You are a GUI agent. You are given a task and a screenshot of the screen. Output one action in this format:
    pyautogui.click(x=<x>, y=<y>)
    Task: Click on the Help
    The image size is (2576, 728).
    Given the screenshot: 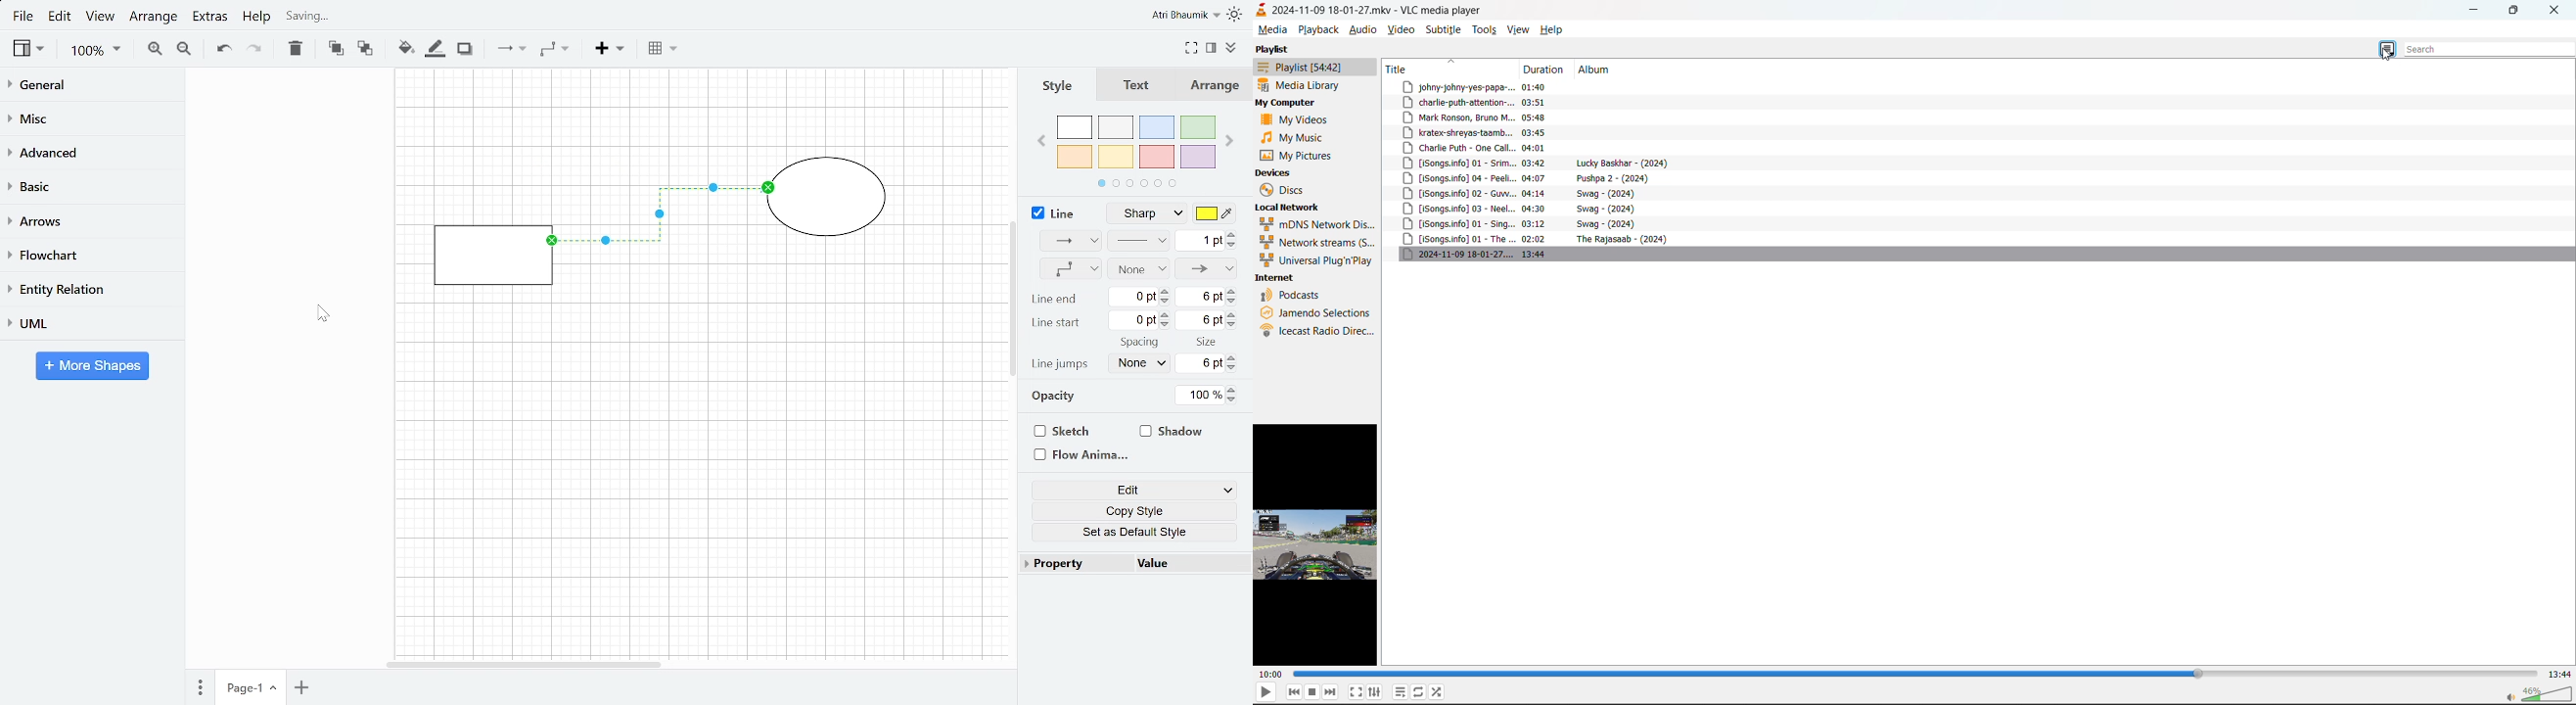 What is the action you would take?
    pyautogui.click(x=257, y=18)
    